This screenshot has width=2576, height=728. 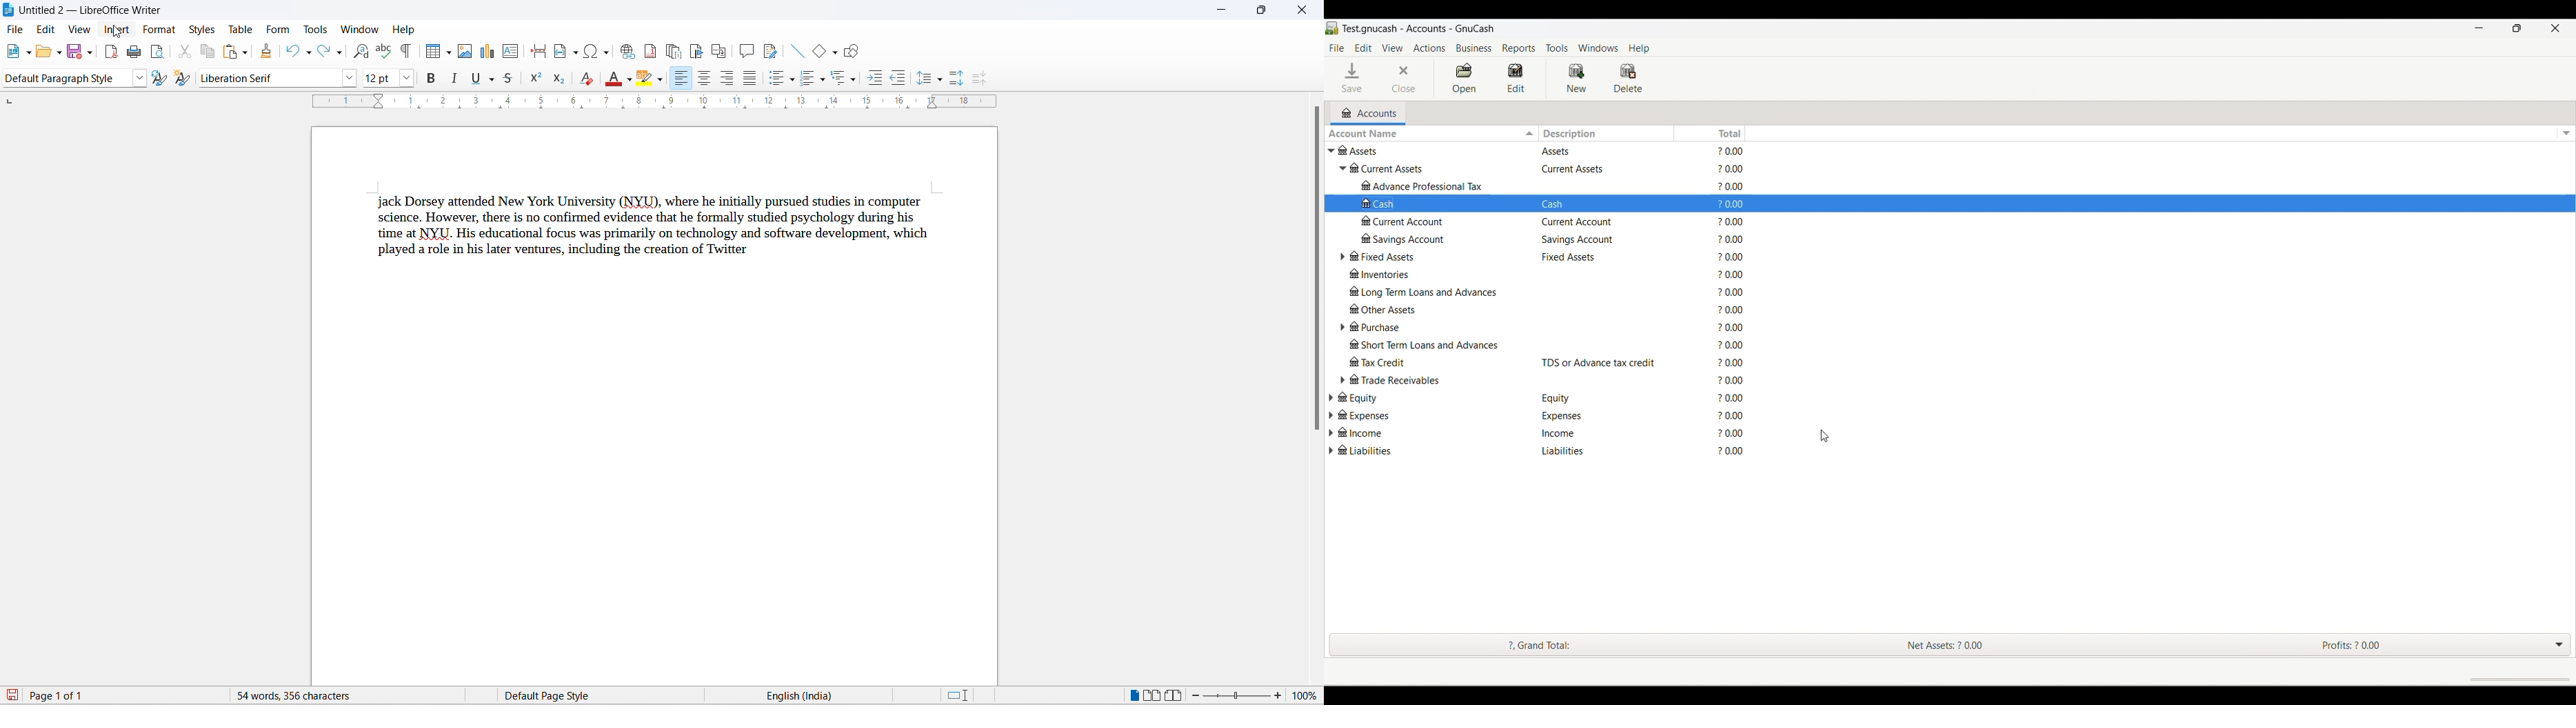 What do you see at coordinates (1938, 645) in the screenshot?
I see `Net Assets: ? 0.00` at bounding box center [1938, 645].